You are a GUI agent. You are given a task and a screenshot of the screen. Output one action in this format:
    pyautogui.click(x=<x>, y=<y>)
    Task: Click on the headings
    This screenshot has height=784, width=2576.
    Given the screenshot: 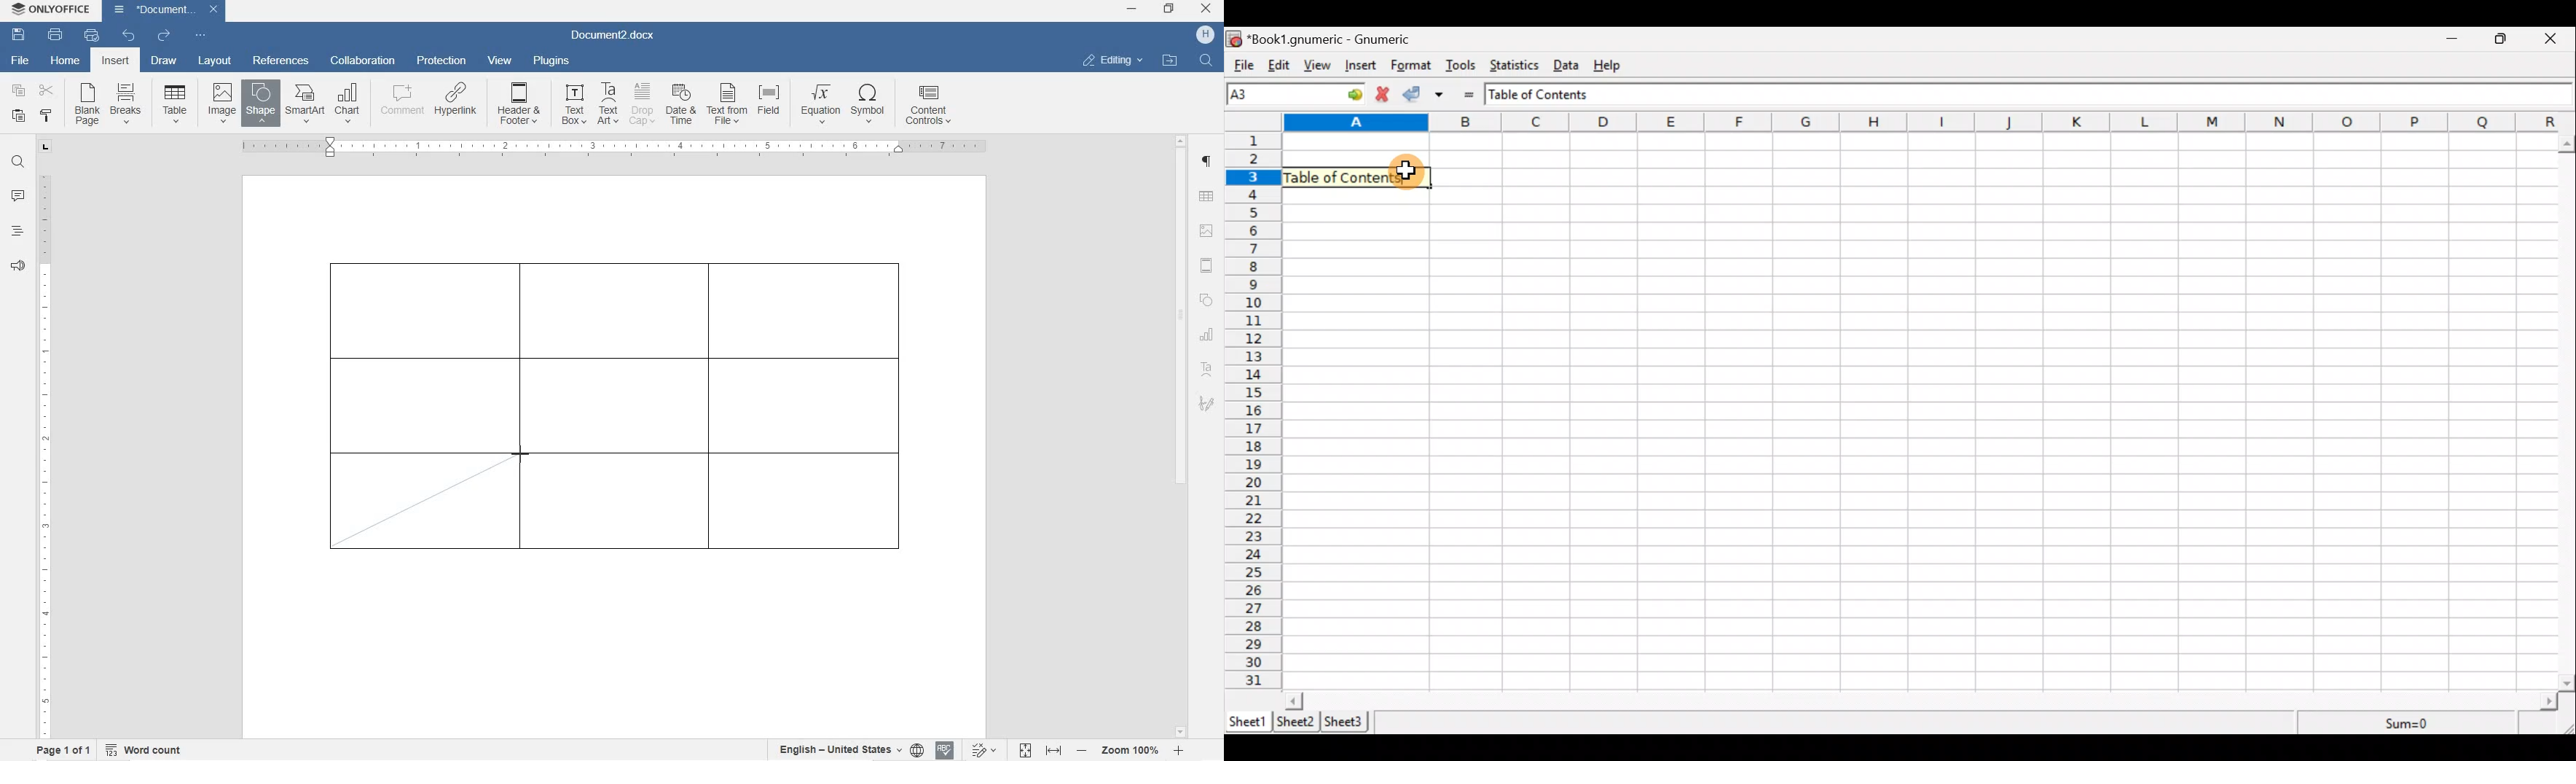 What is the action you would take?
    pyautogui.click(x=17, y=231)
    